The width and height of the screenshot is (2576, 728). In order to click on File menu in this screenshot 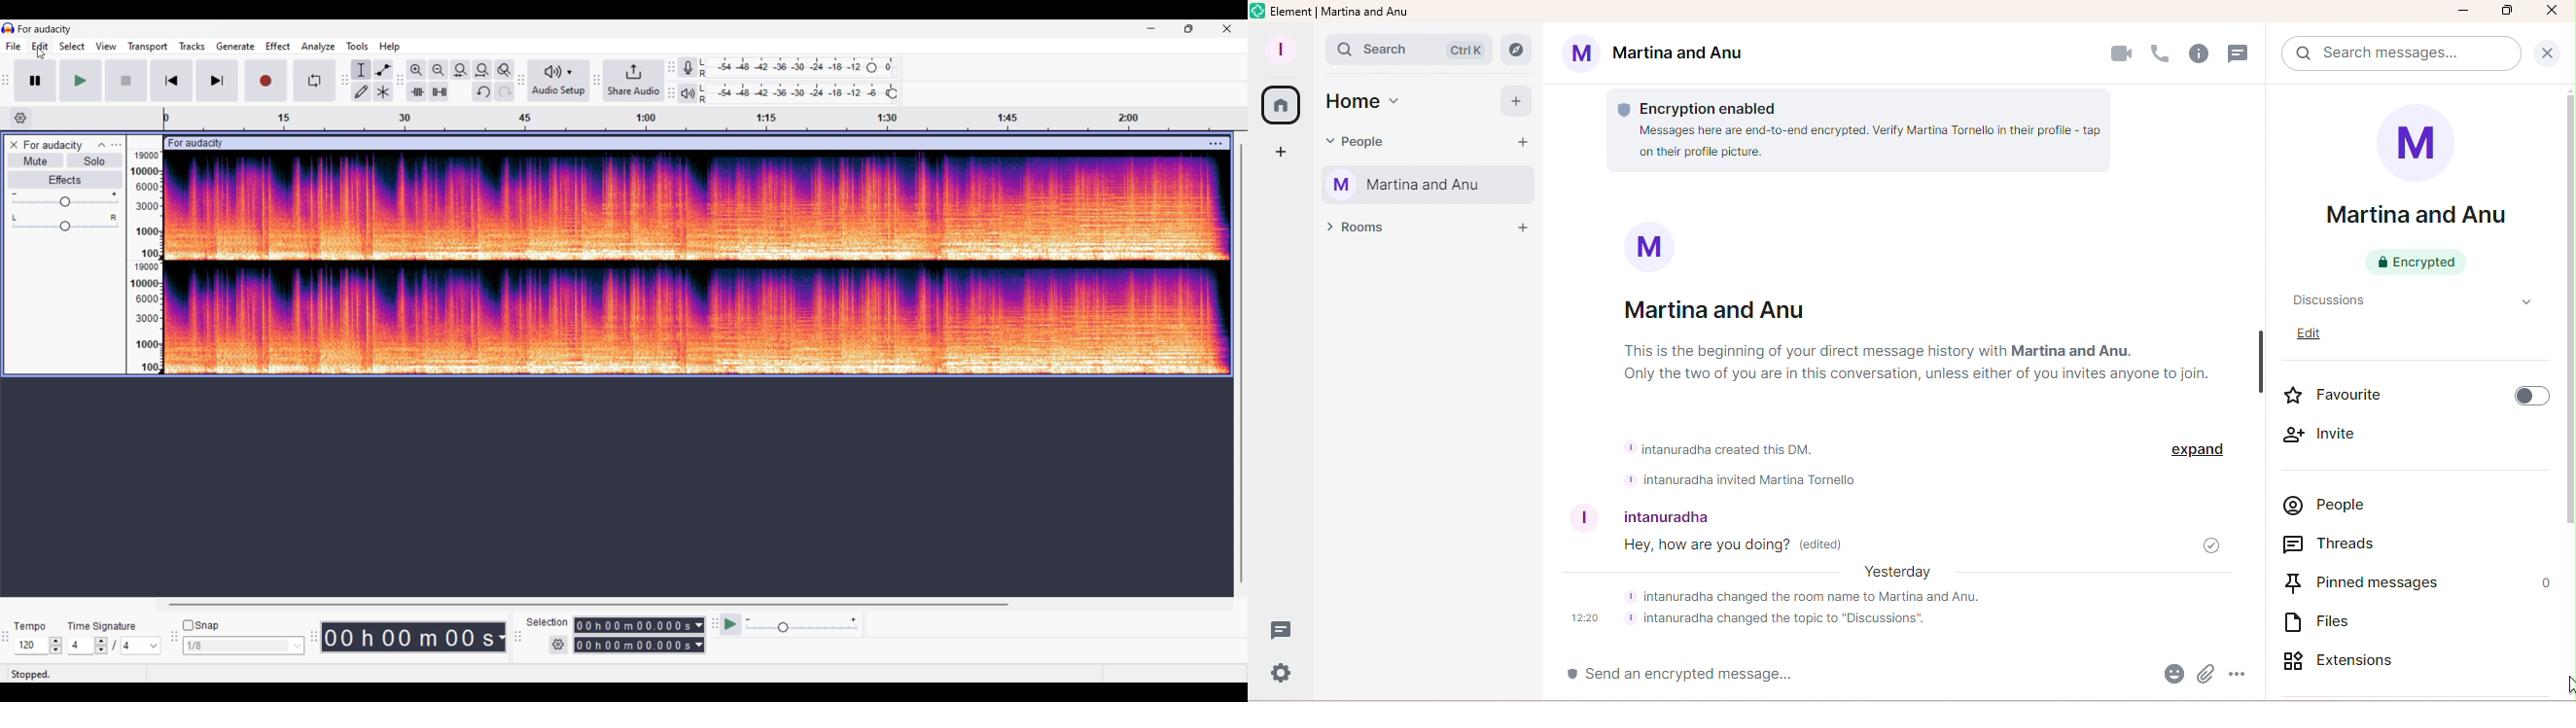, I will do `click(14, 46)`.